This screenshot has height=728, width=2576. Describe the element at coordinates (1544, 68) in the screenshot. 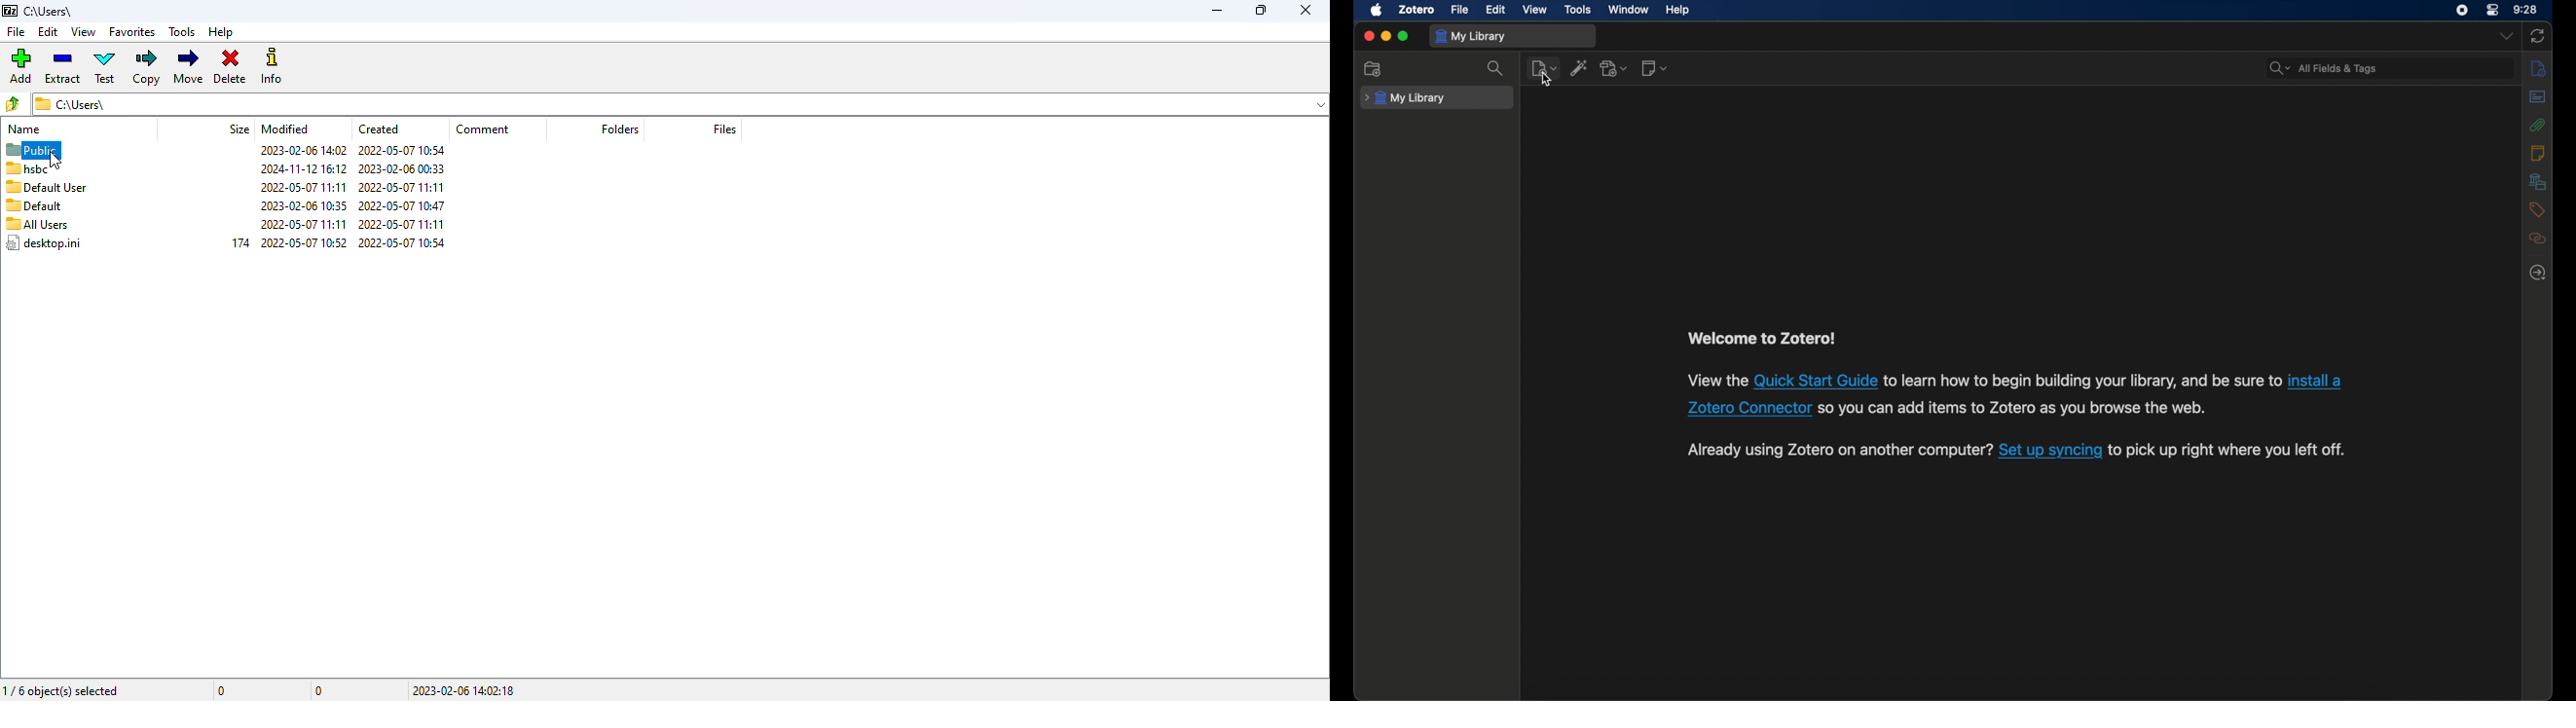

I see `new items` at that location.